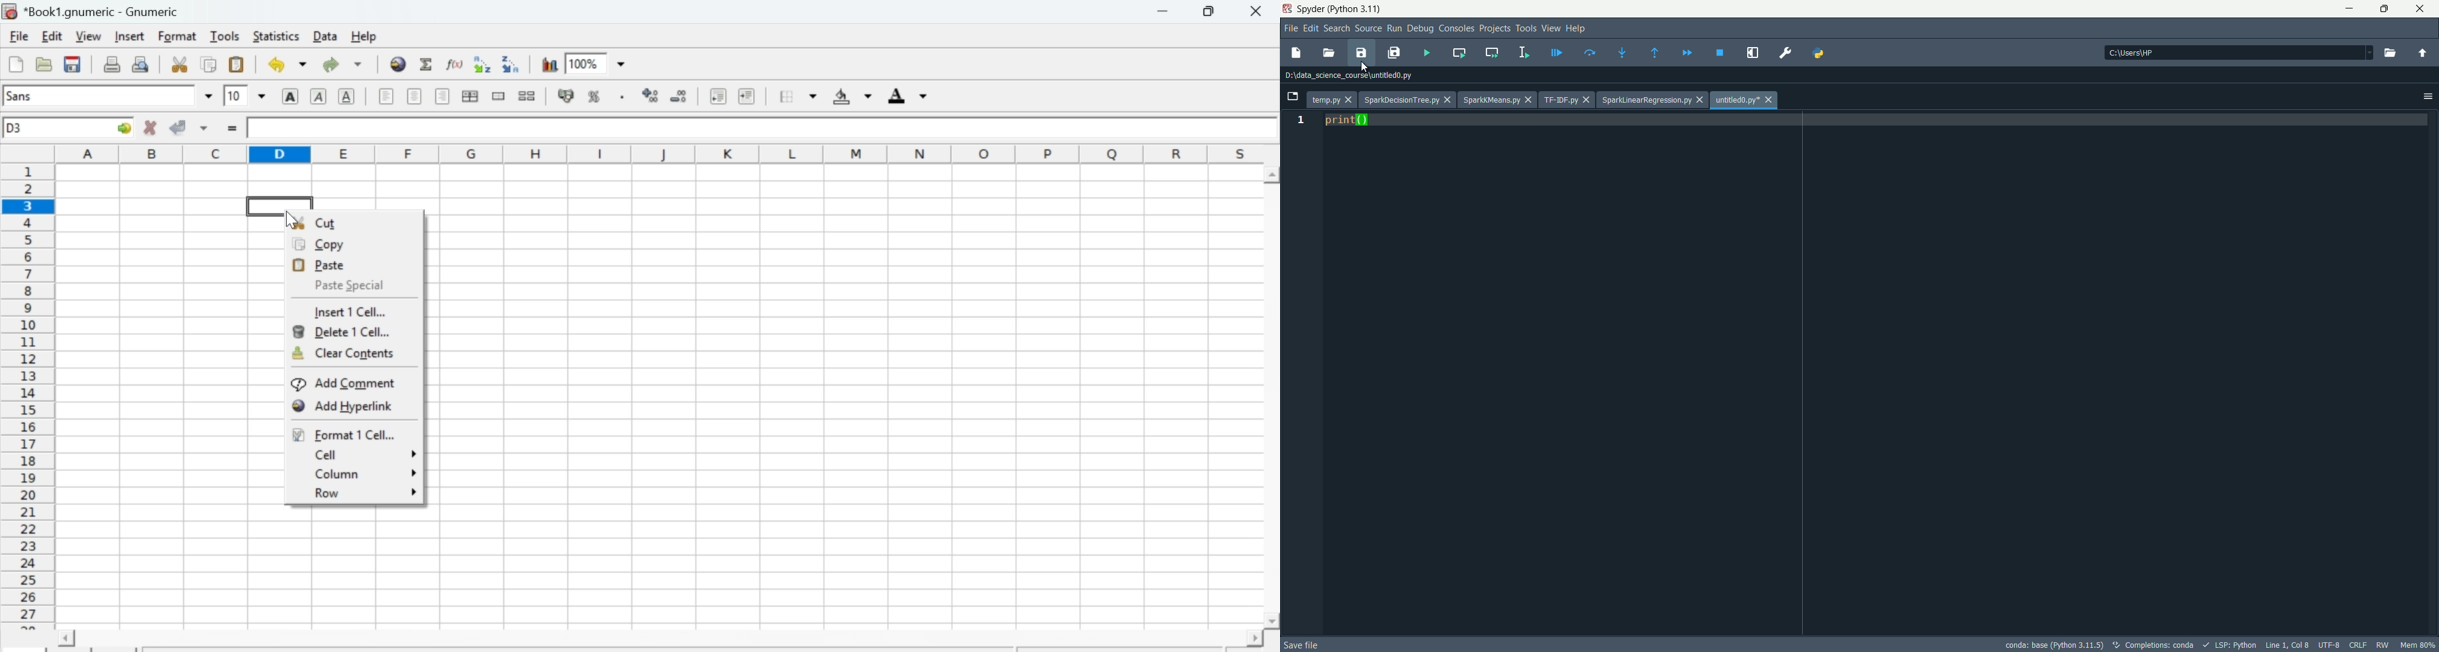  I want to click on Graph, so click(550, 63).